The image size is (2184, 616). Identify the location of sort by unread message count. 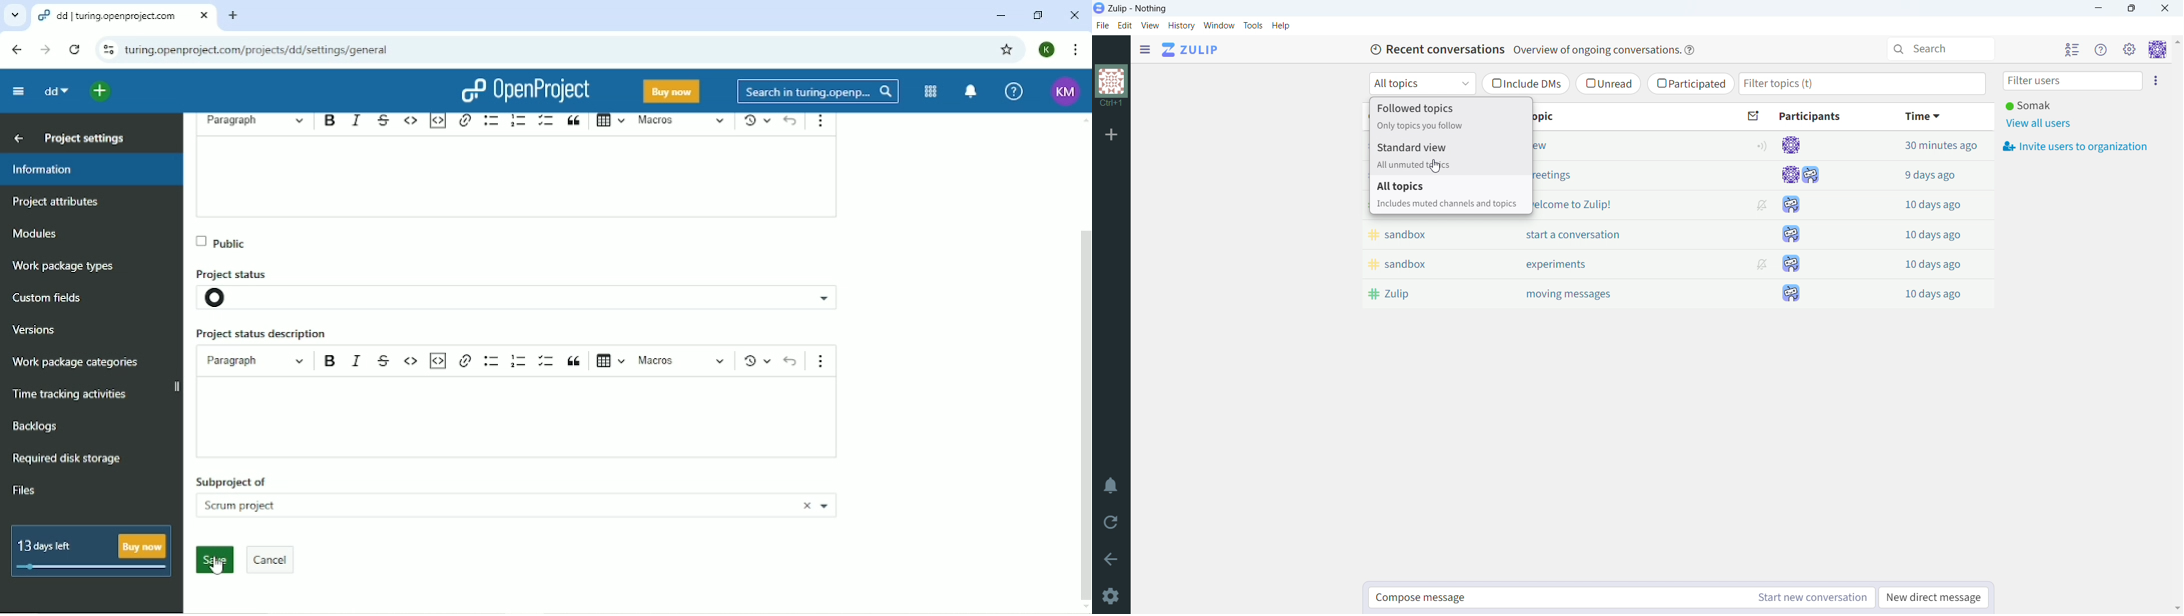
(1755, 116).